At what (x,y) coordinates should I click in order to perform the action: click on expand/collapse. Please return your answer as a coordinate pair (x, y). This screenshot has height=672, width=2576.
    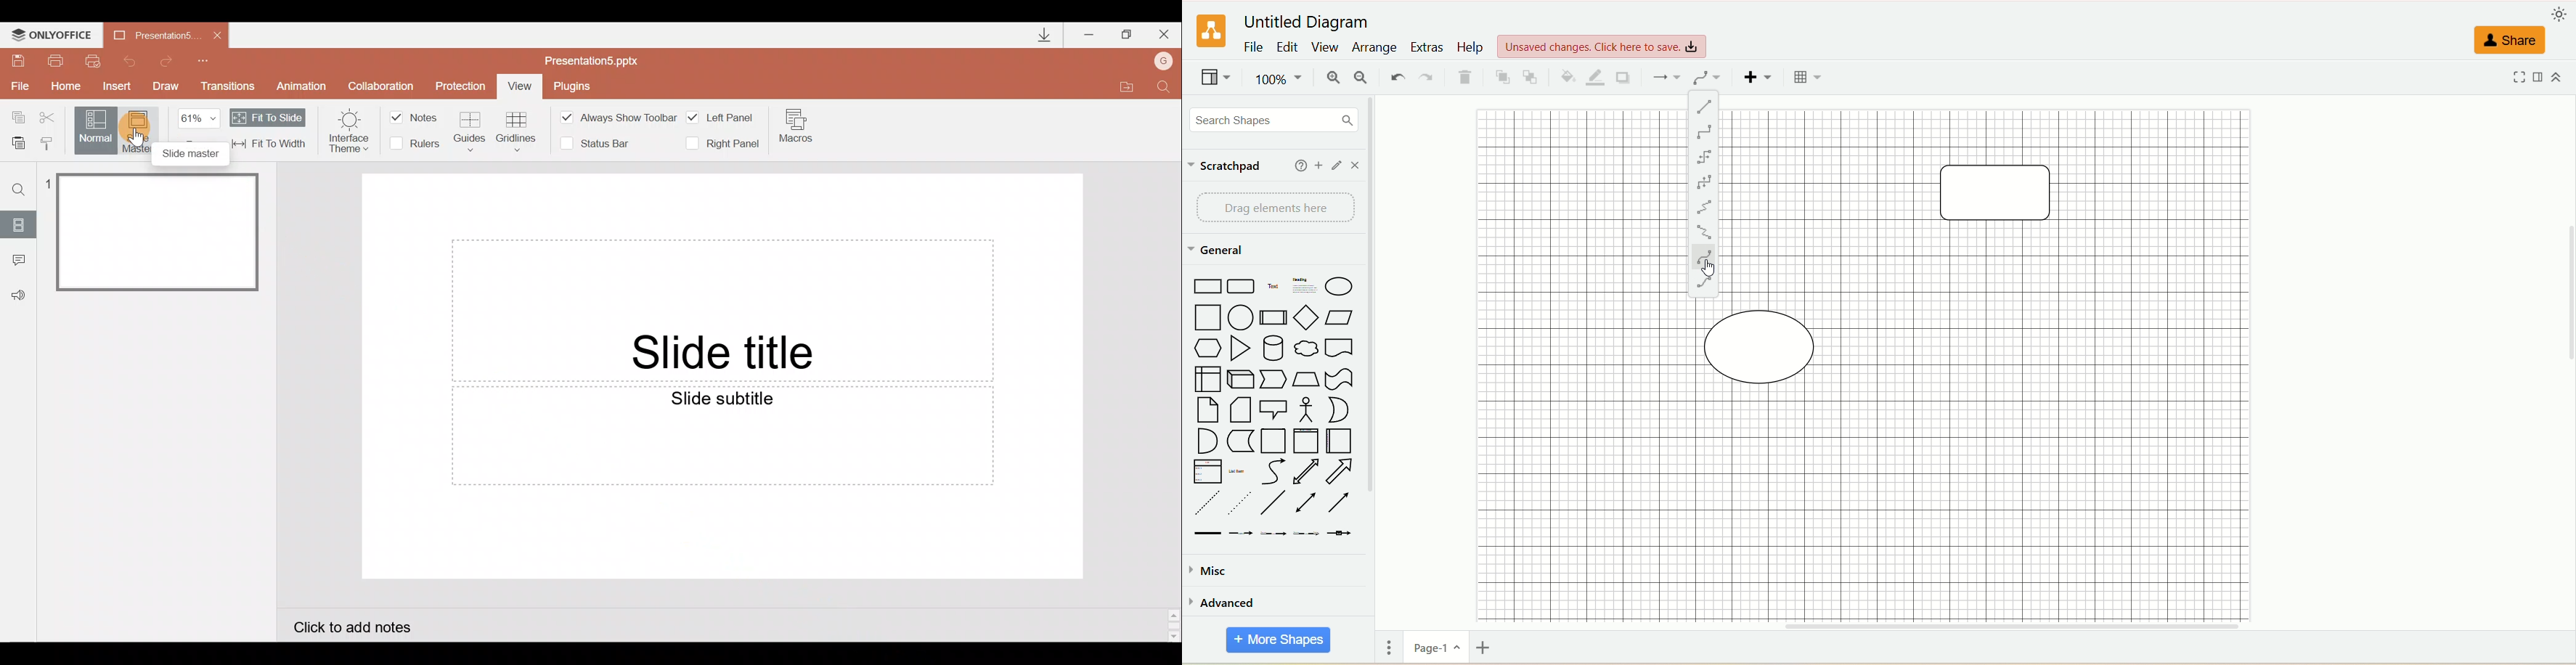
    Looking at the image, I should click on (2561, 76).